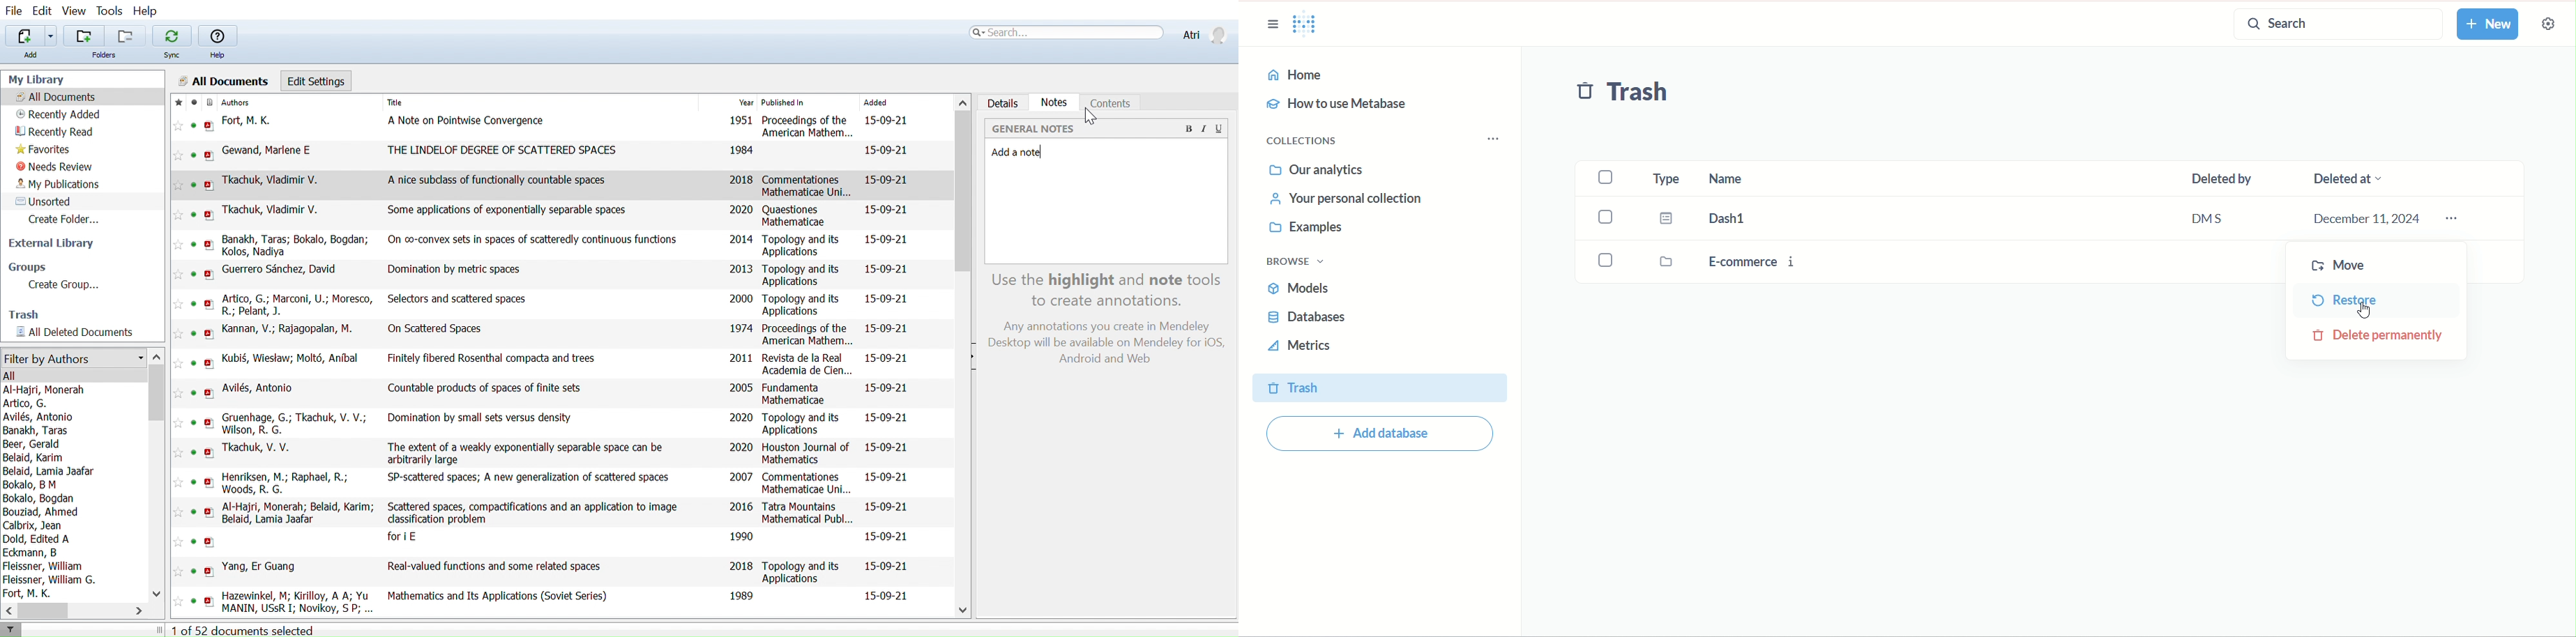 The width and height of the screenshot is (2576, 644). What do you see at coordinates (741, 418) in the screenshot?
I see `2020` at bounding box center [741, 418].